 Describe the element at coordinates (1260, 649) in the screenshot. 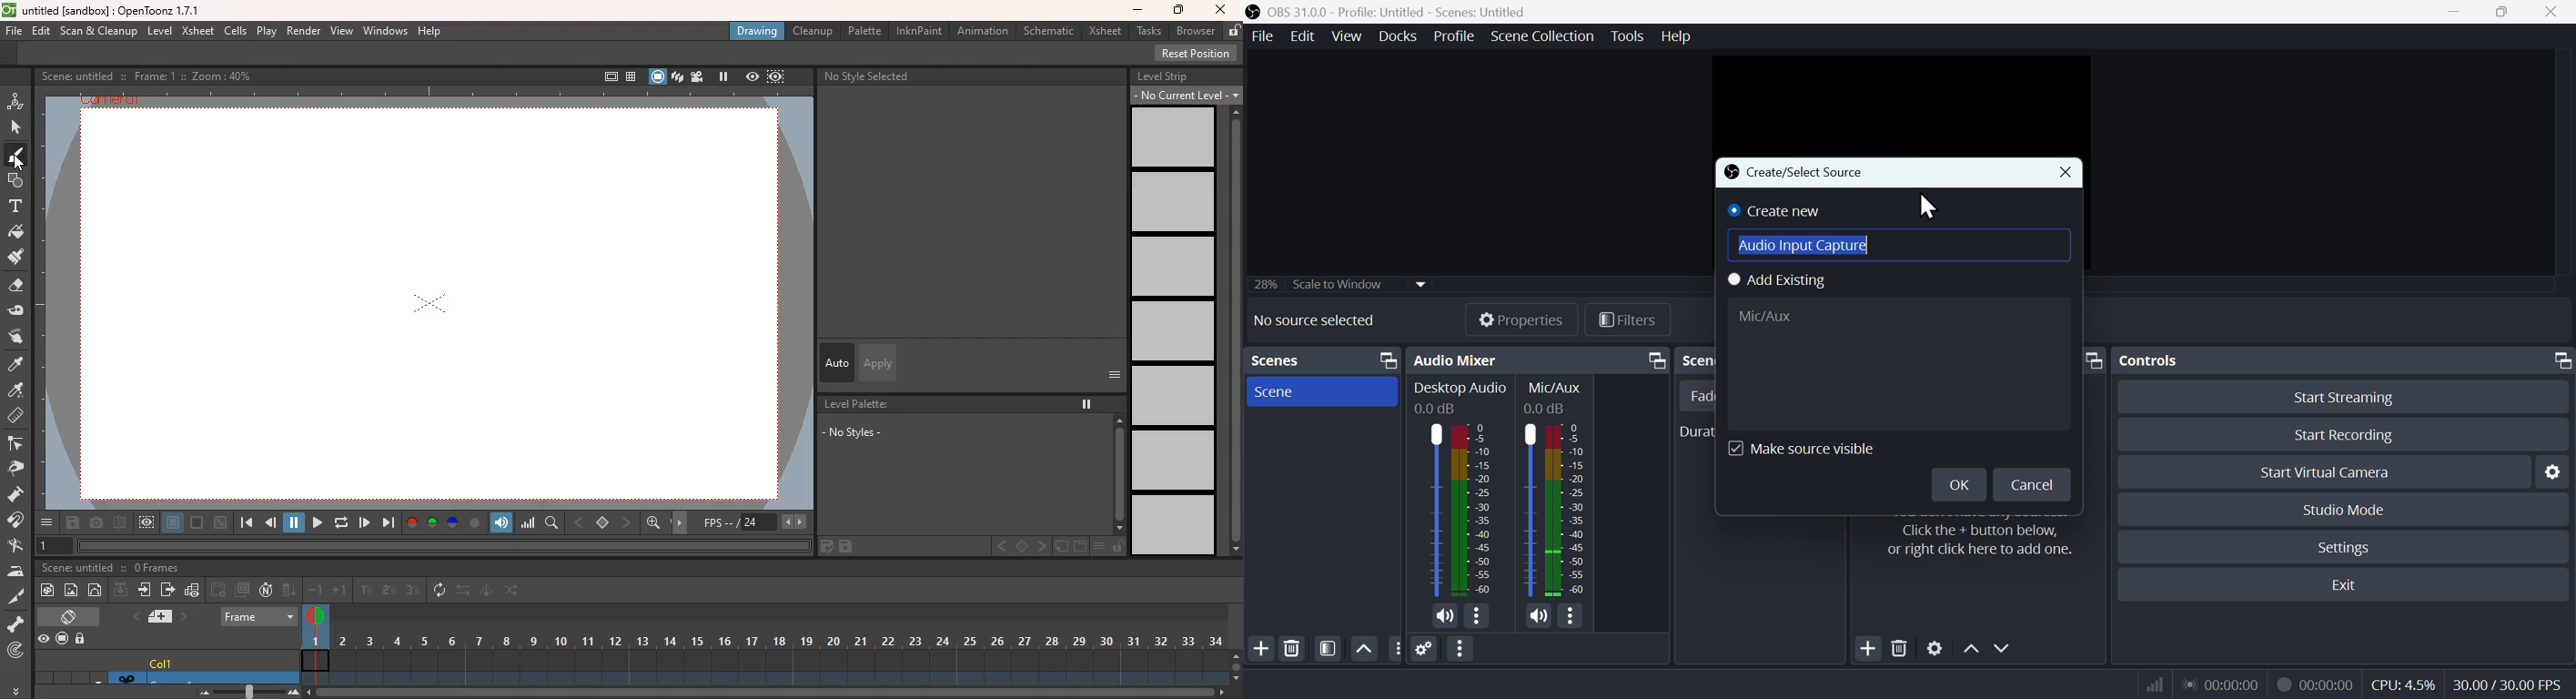

I see `Add` at that location.